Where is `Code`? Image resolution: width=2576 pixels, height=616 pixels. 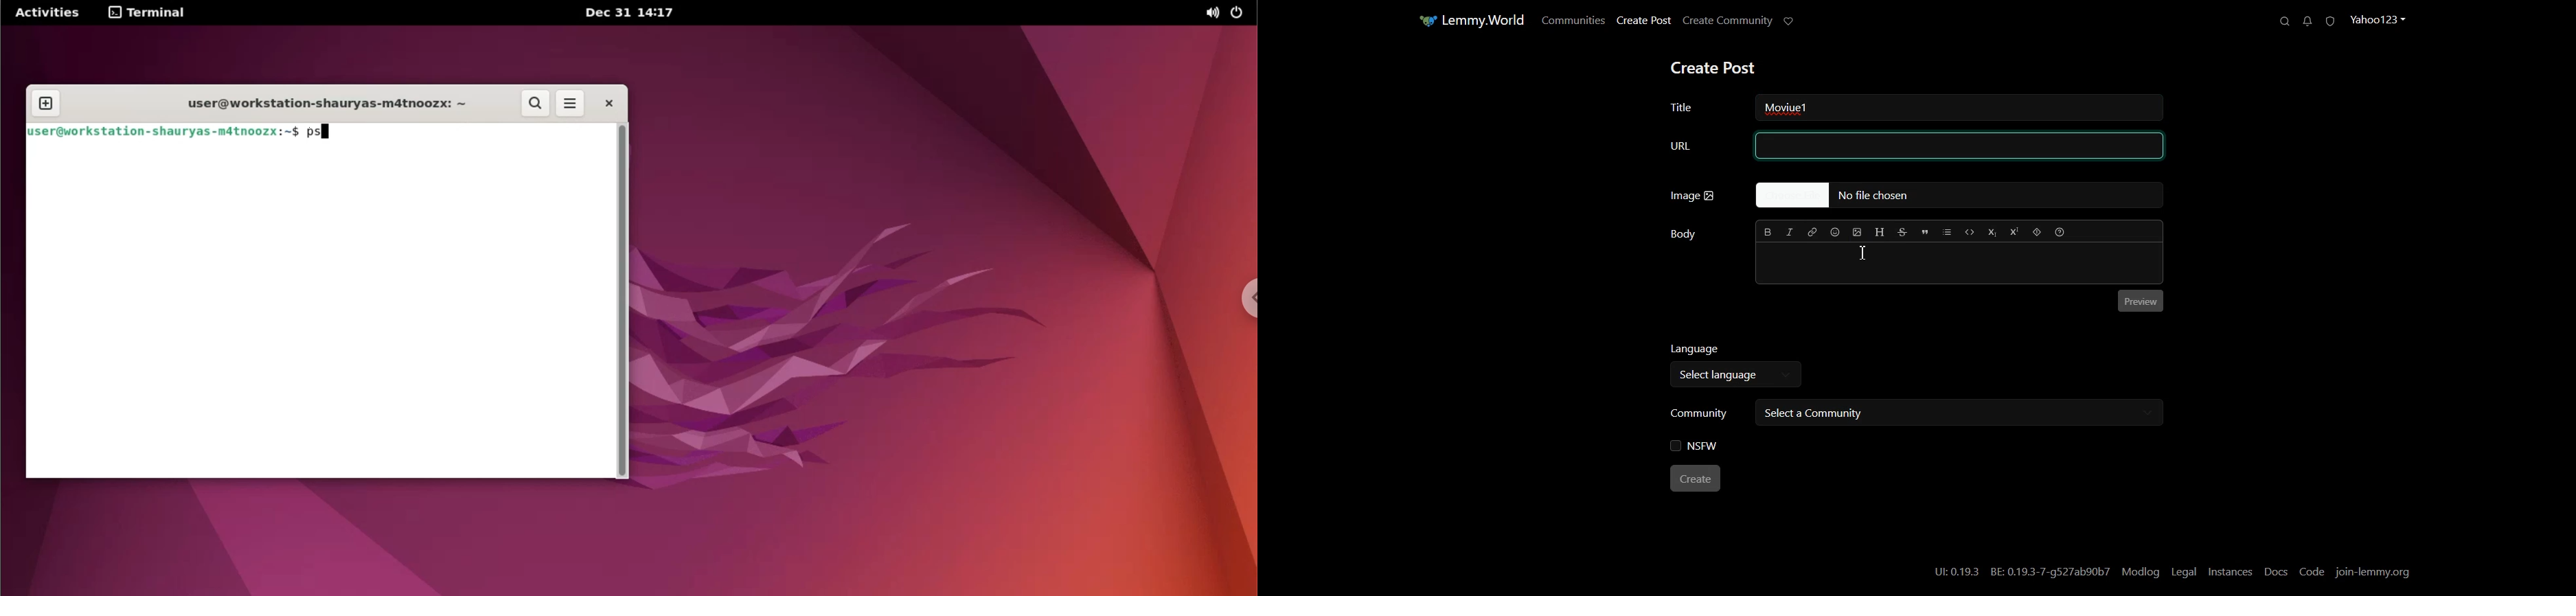 Code is located at coordinates (2313, 571).